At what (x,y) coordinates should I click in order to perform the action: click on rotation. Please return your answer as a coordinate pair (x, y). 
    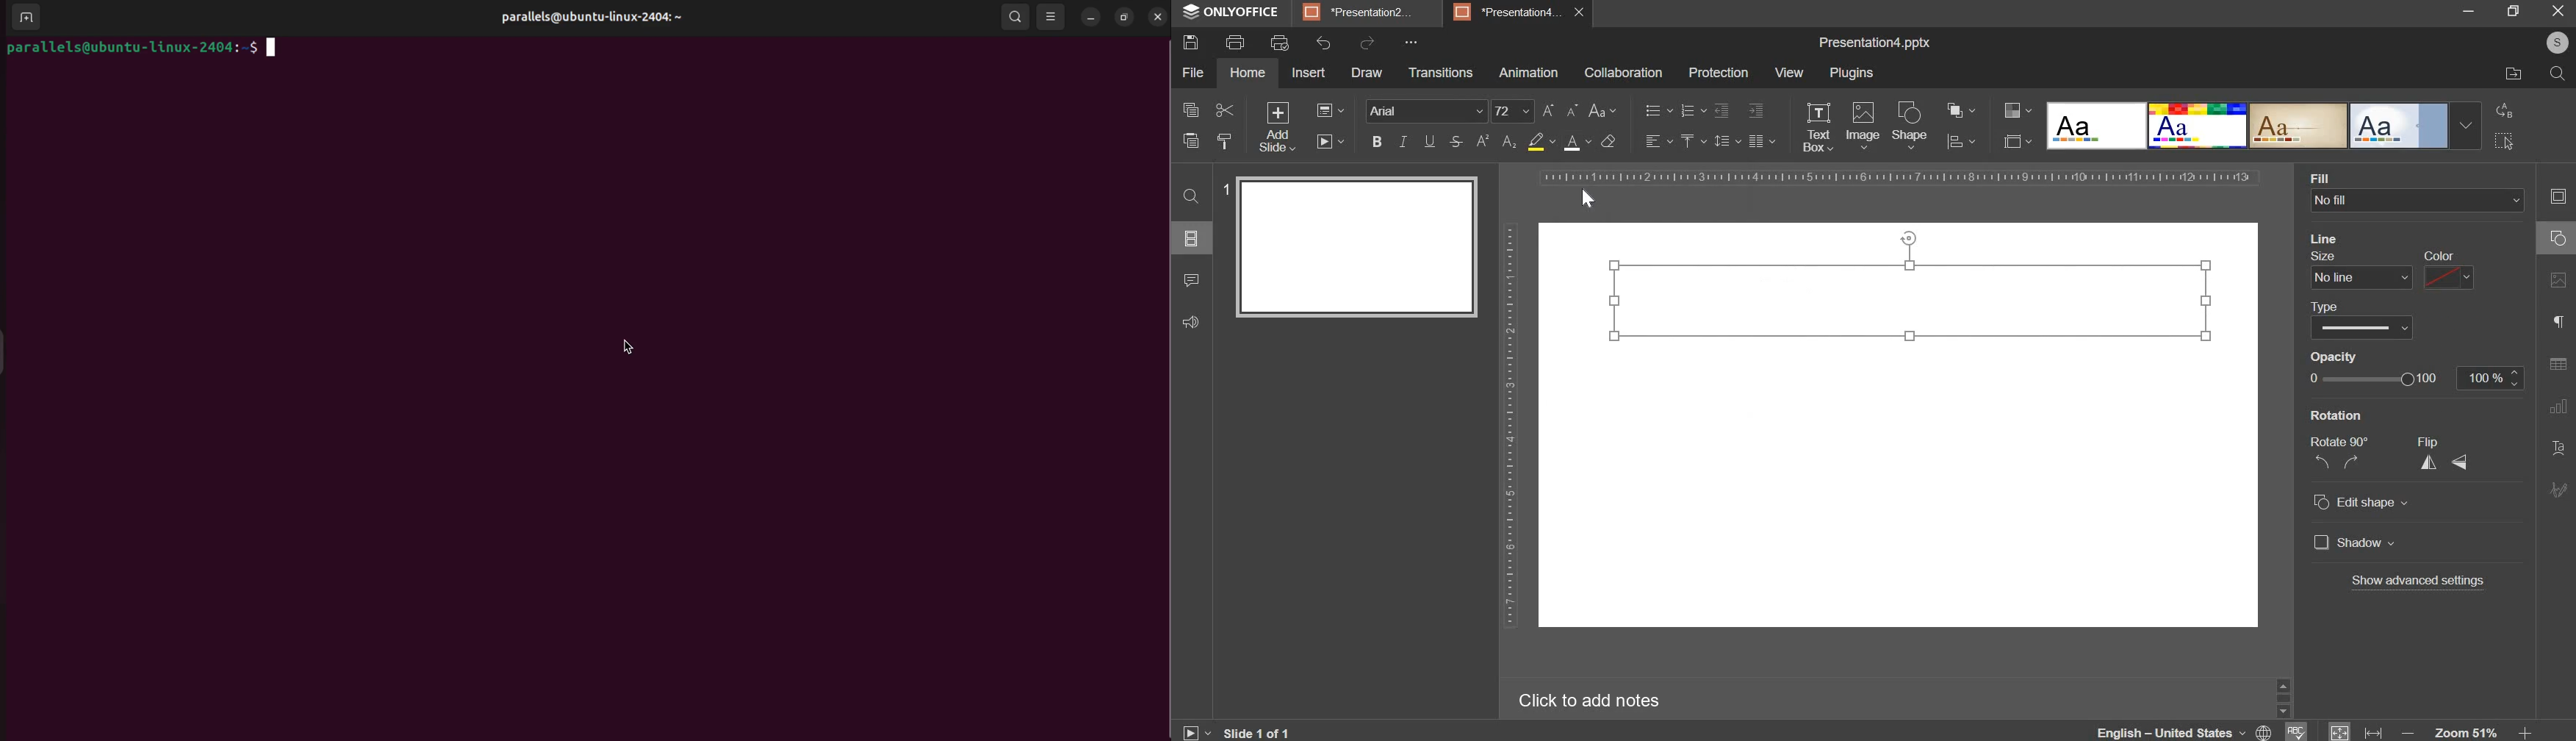
    Looking at the image, I should click on (2384, 417).